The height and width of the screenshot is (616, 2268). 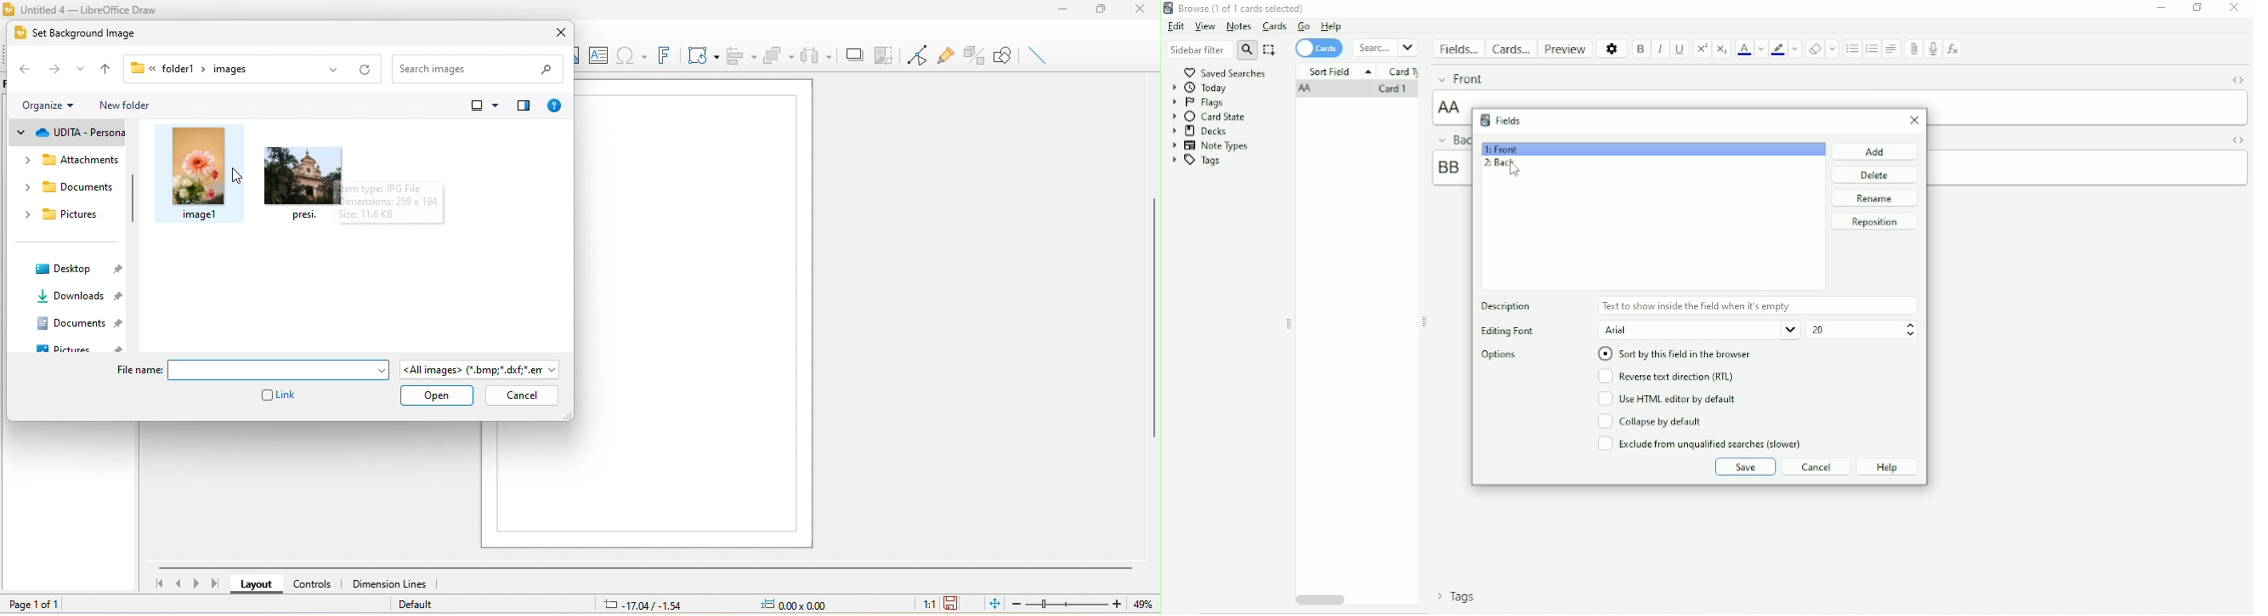 I want to click on Save, so click(x=1745, y=467).